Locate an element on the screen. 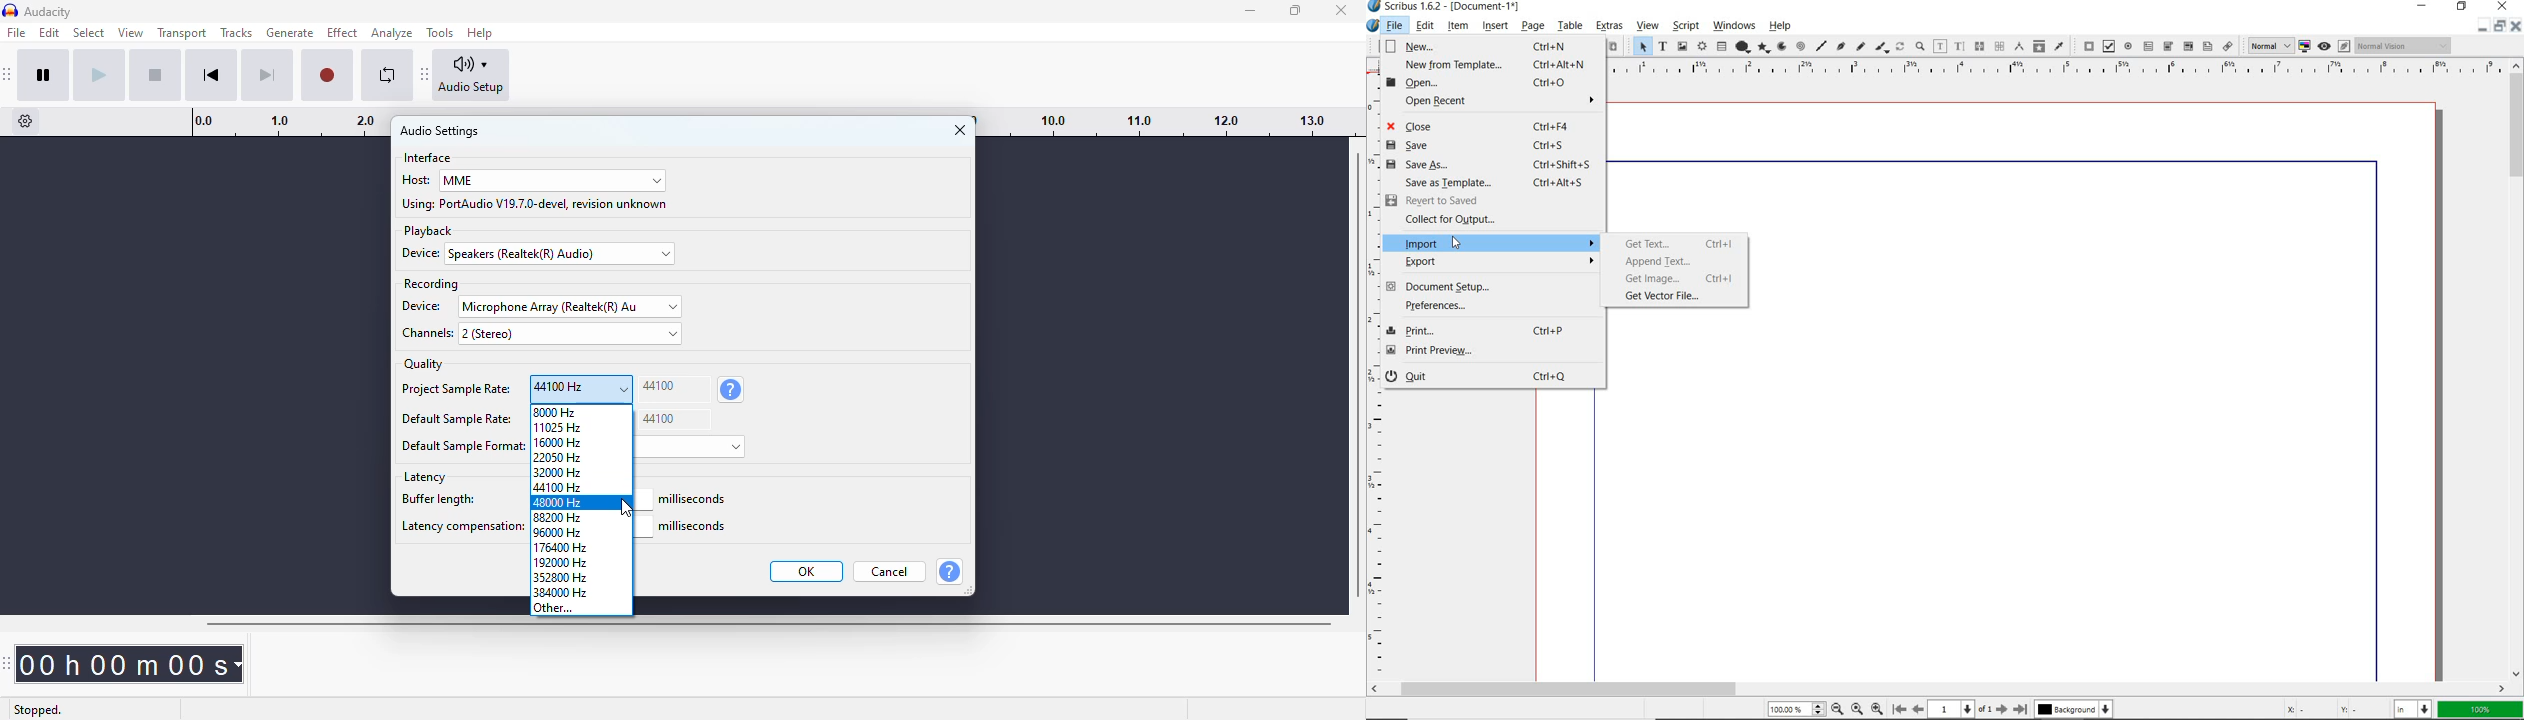 This screenshot has height=728, width=2548. pause is located at coordinates (44, 75).